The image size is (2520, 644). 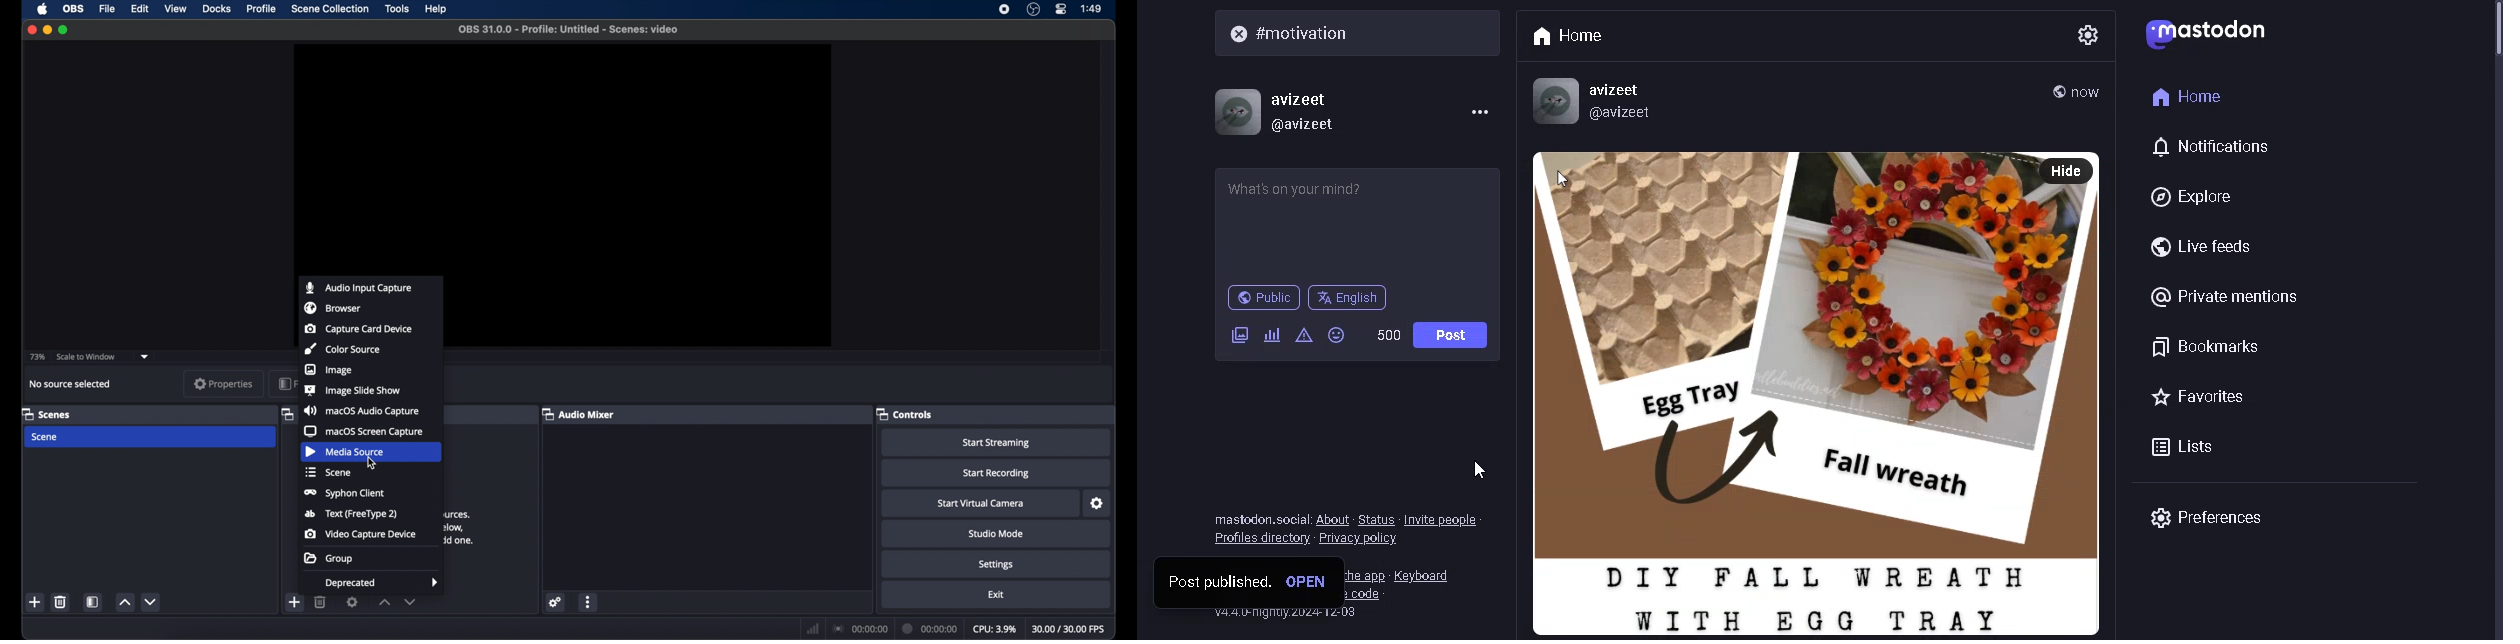 What do you see at coordinates (72, 8) in the screenshot?
I see `obs` at bounding box center [72, 8].